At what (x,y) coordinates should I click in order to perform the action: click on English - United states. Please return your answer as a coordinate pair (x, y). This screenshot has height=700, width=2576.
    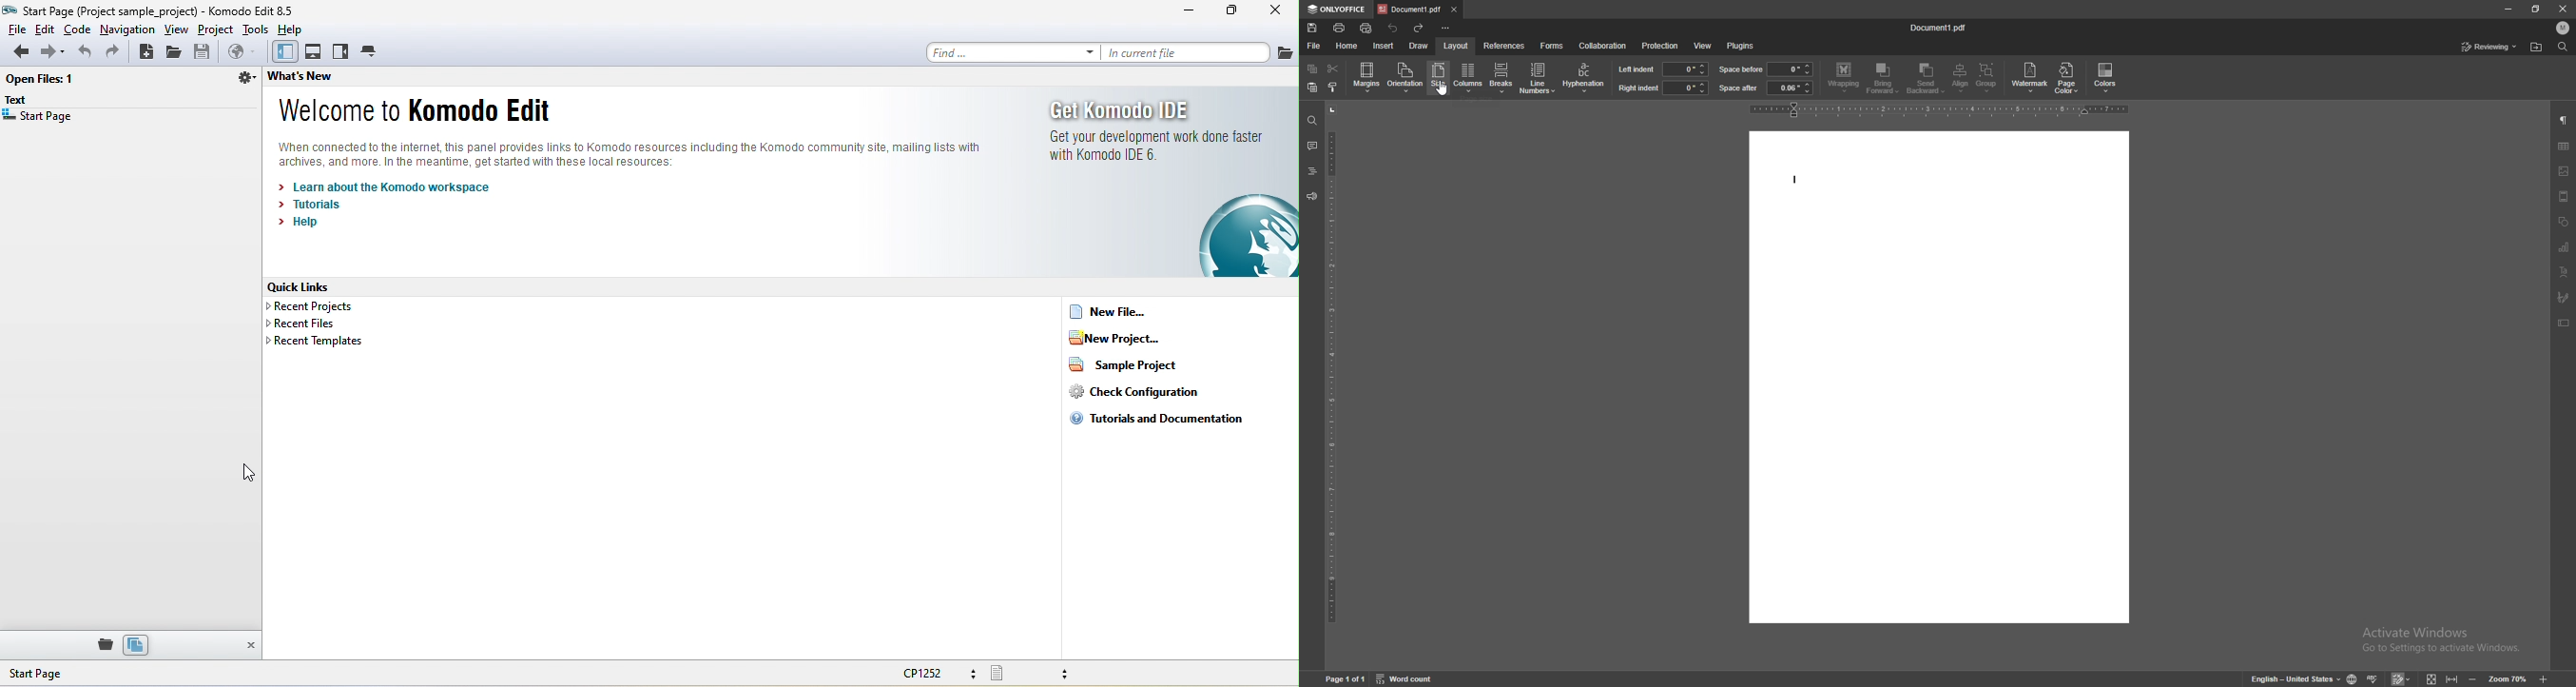
    Looking at the image, I should click on (2292, 679).